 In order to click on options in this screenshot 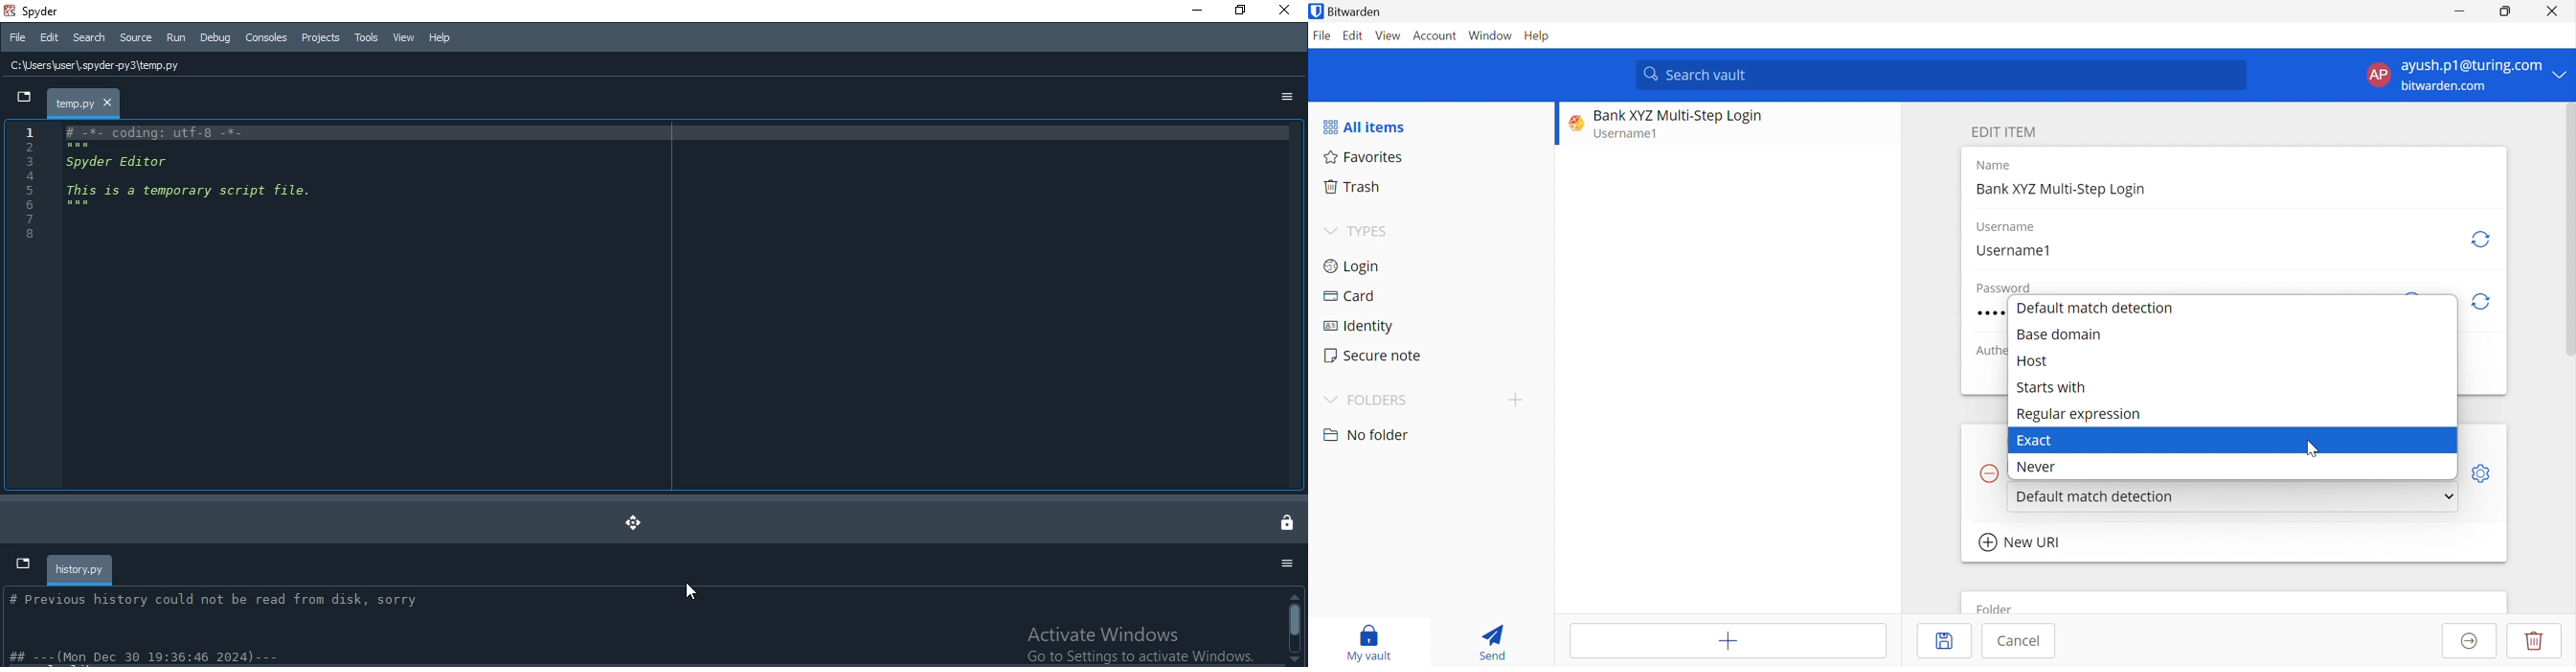, I will do `click(1276, 97)`.